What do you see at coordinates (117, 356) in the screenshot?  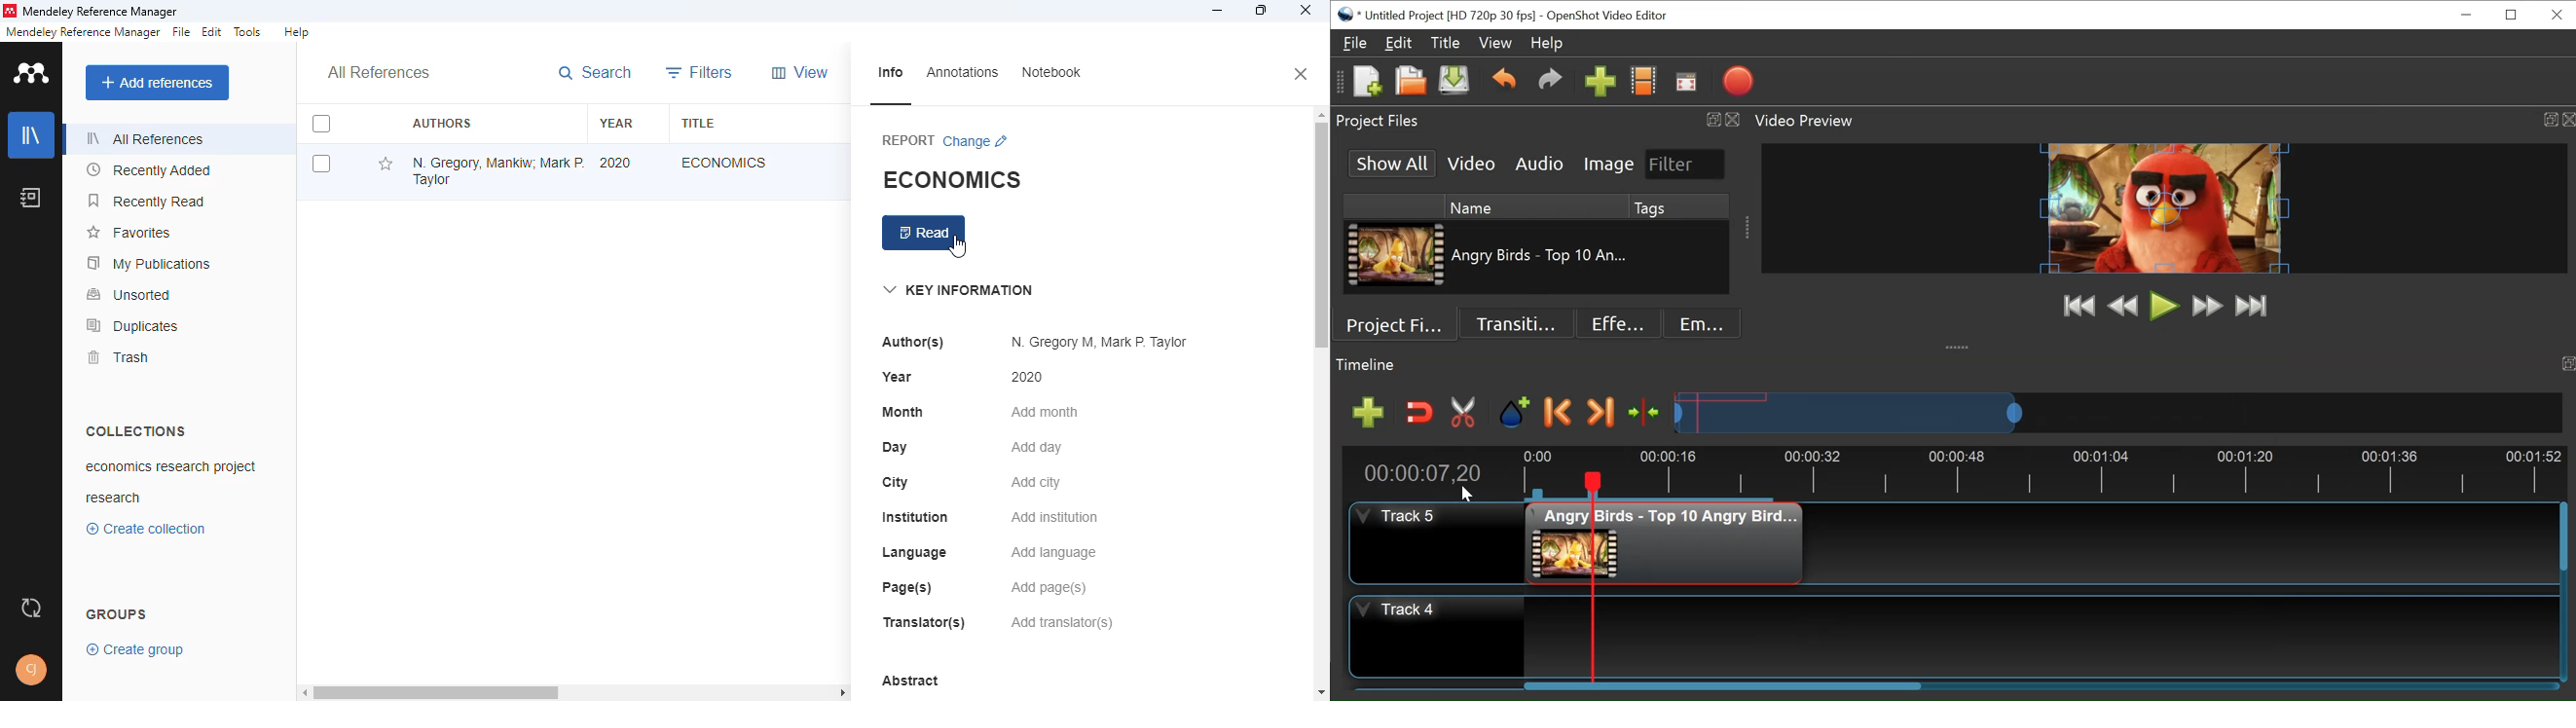 I see `trash` at bounding box center [117, 356].